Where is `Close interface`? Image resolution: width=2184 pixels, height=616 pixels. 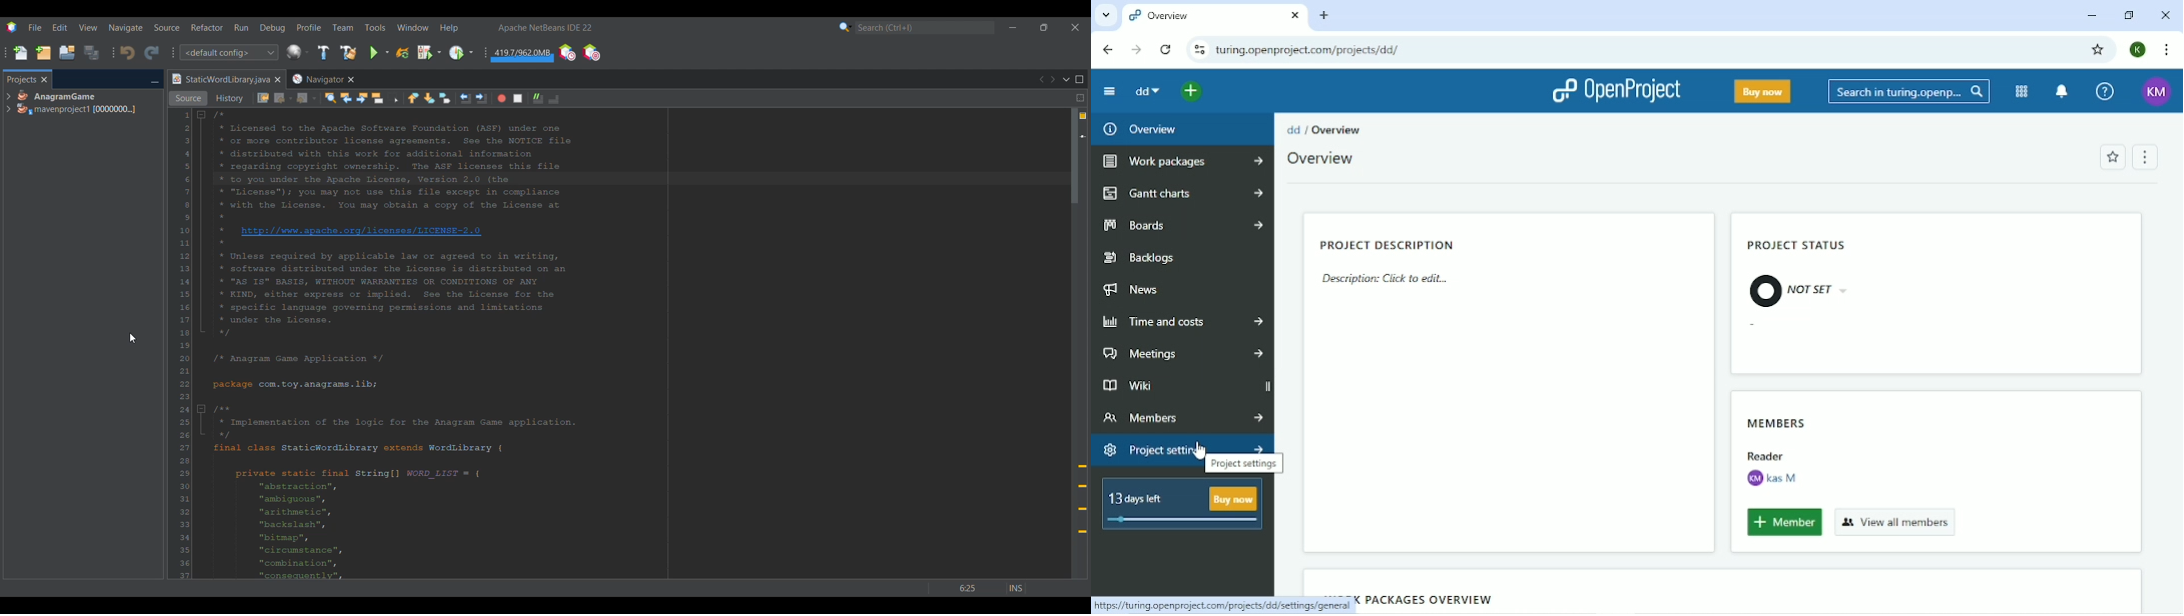
Close interface is located at coordinates (1076, 27).